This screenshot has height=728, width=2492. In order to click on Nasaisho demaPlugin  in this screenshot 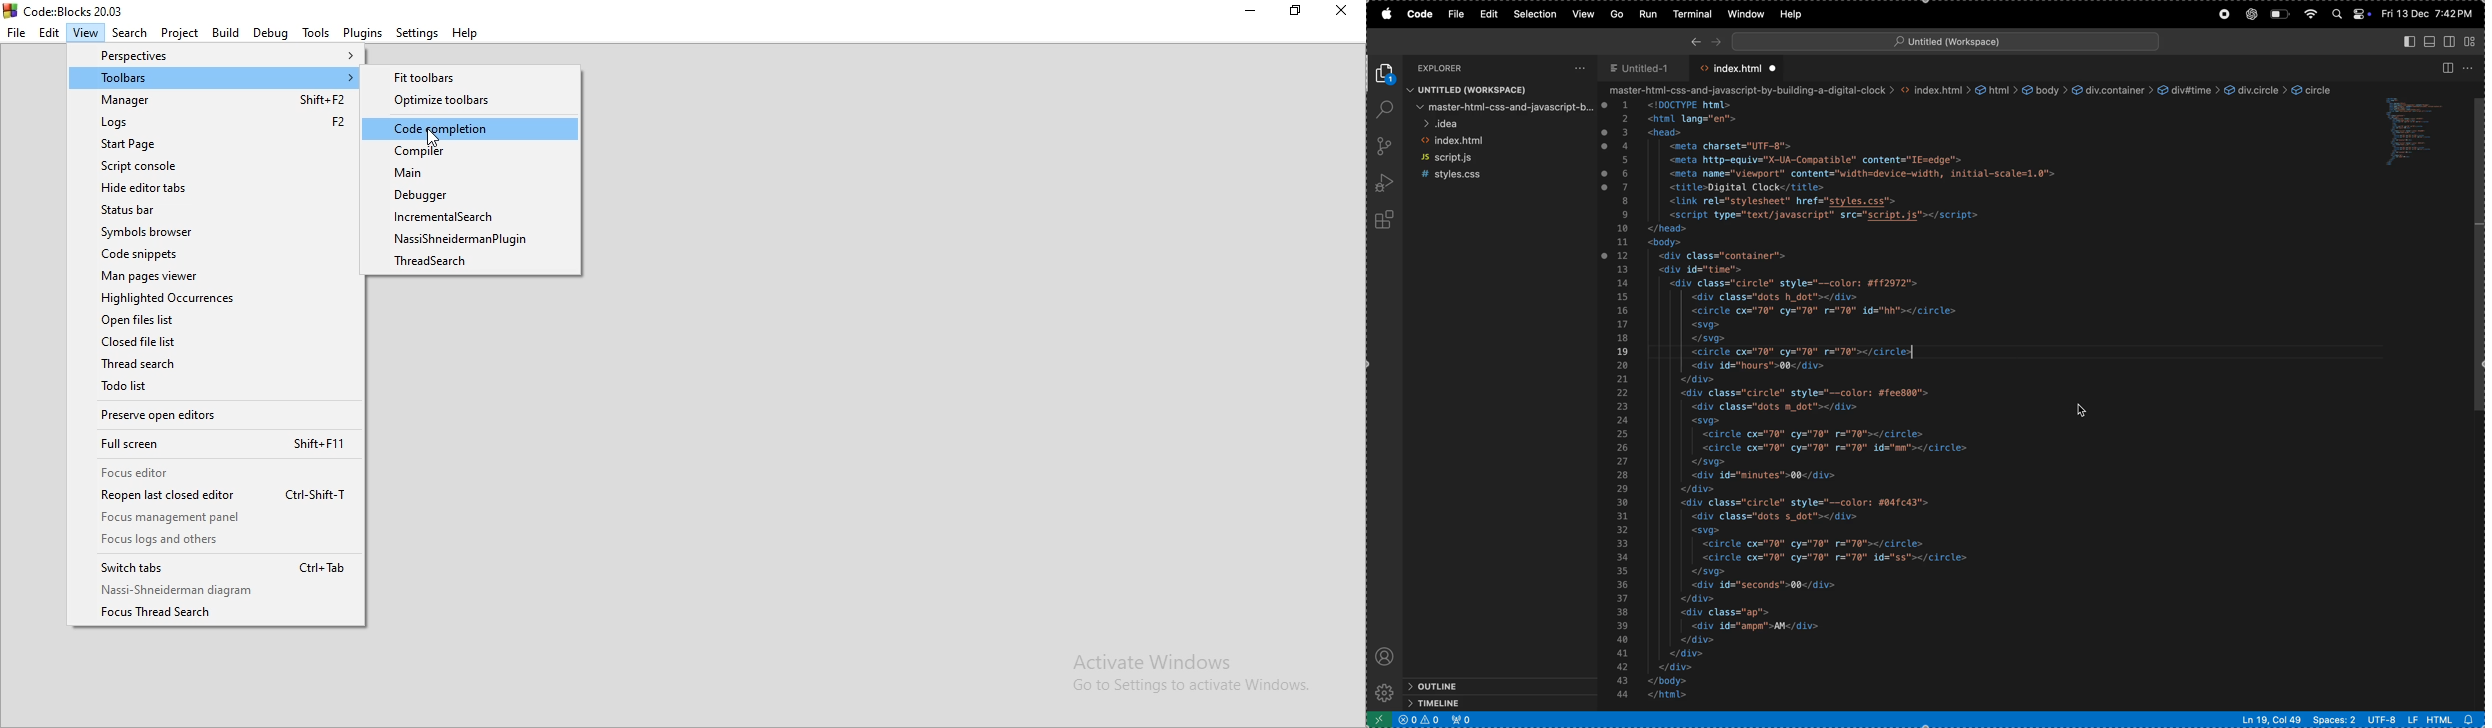, I will do `click(476, 241)`.